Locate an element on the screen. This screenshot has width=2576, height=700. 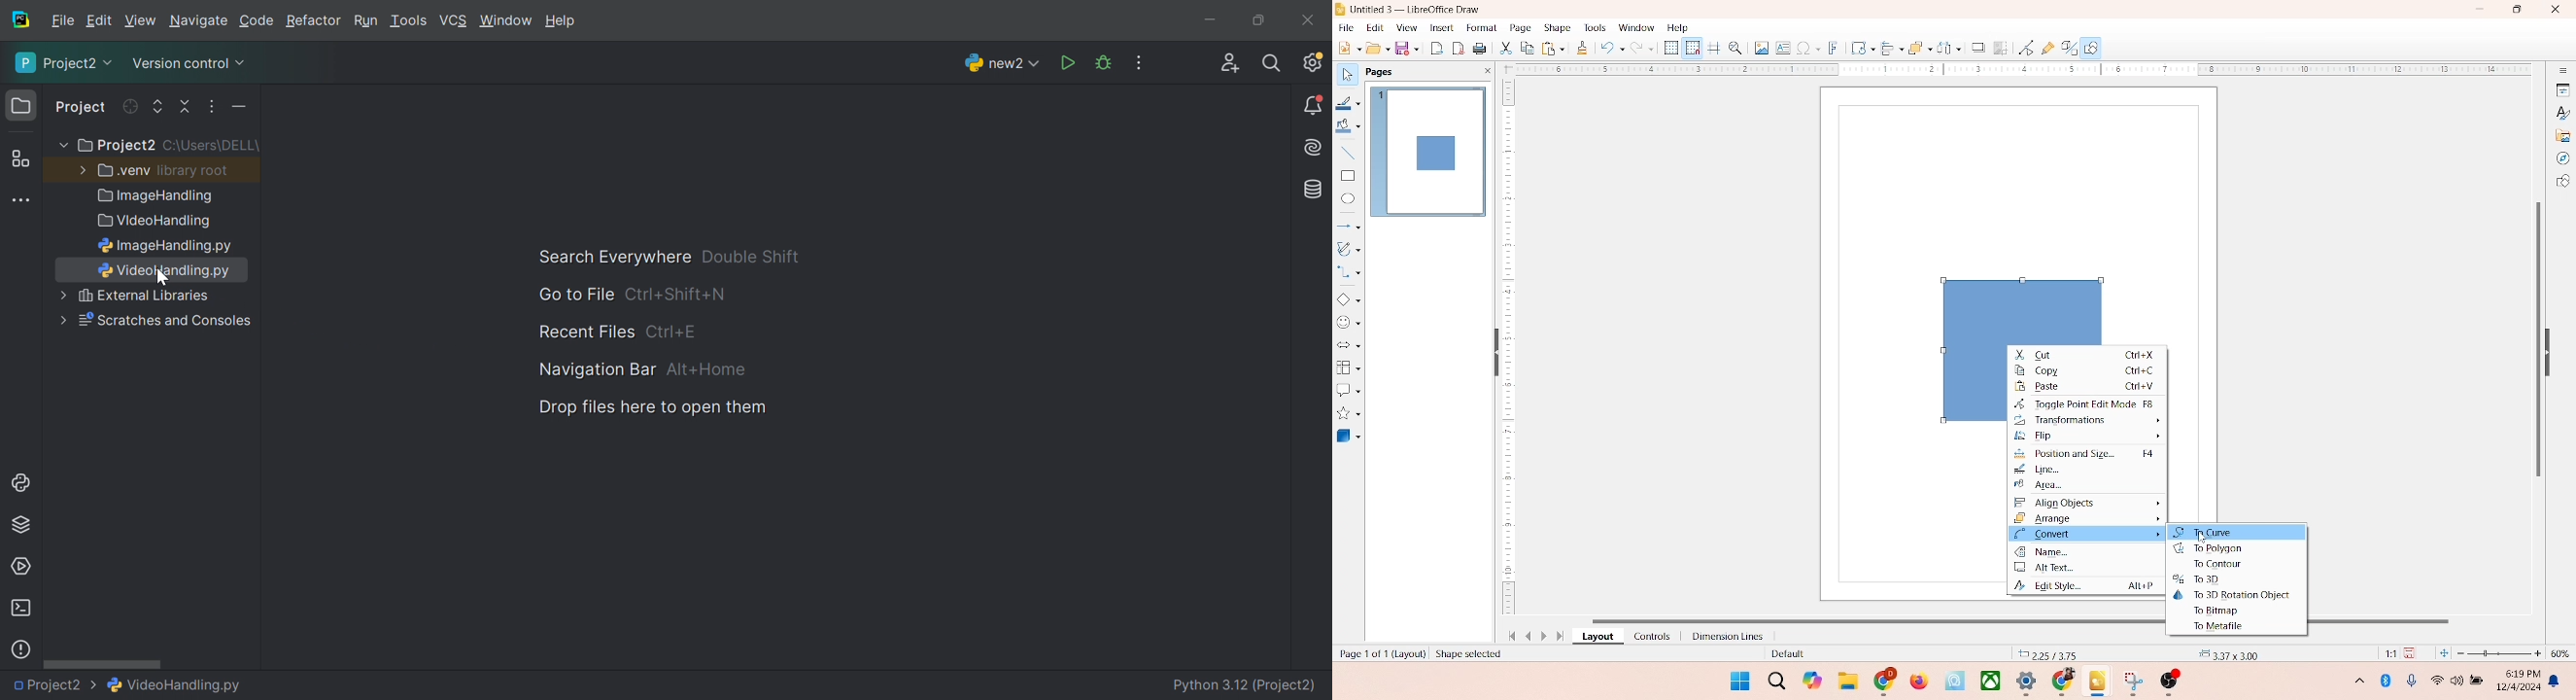
alt text is located at coordinates (2087, 570).